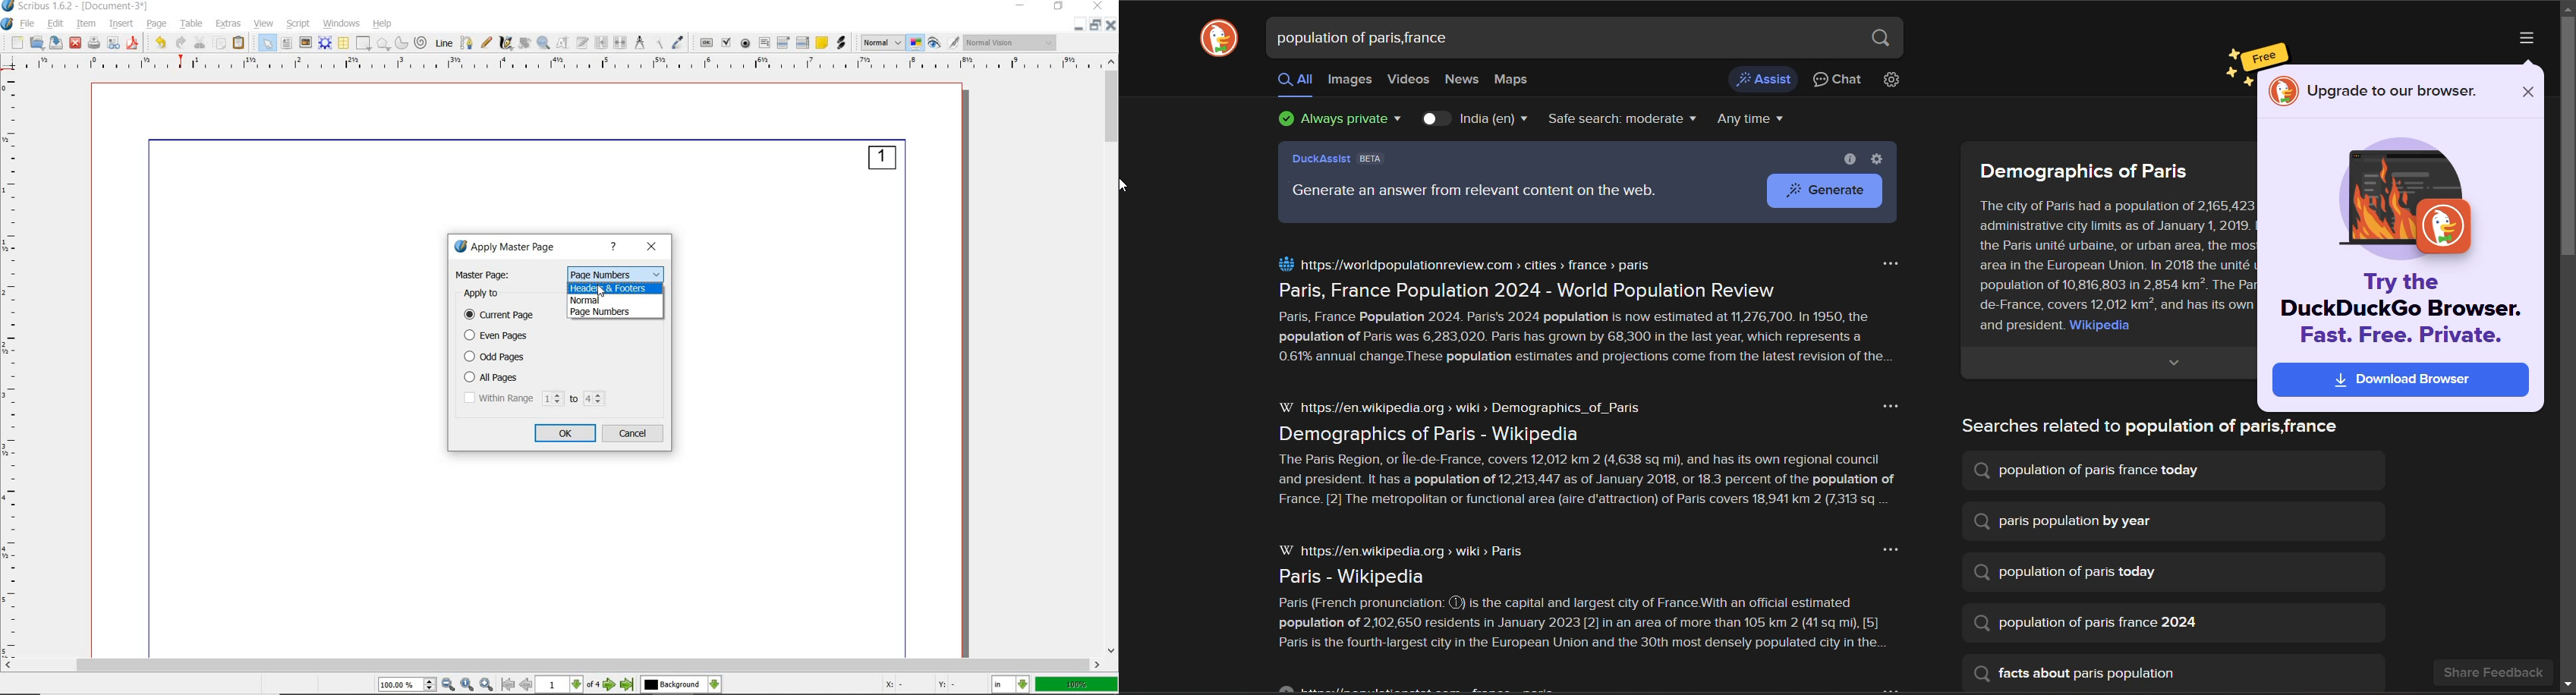  Describe the element at coordinates (506, 44) in the screenshot. I see `calligraphic line` at that location.